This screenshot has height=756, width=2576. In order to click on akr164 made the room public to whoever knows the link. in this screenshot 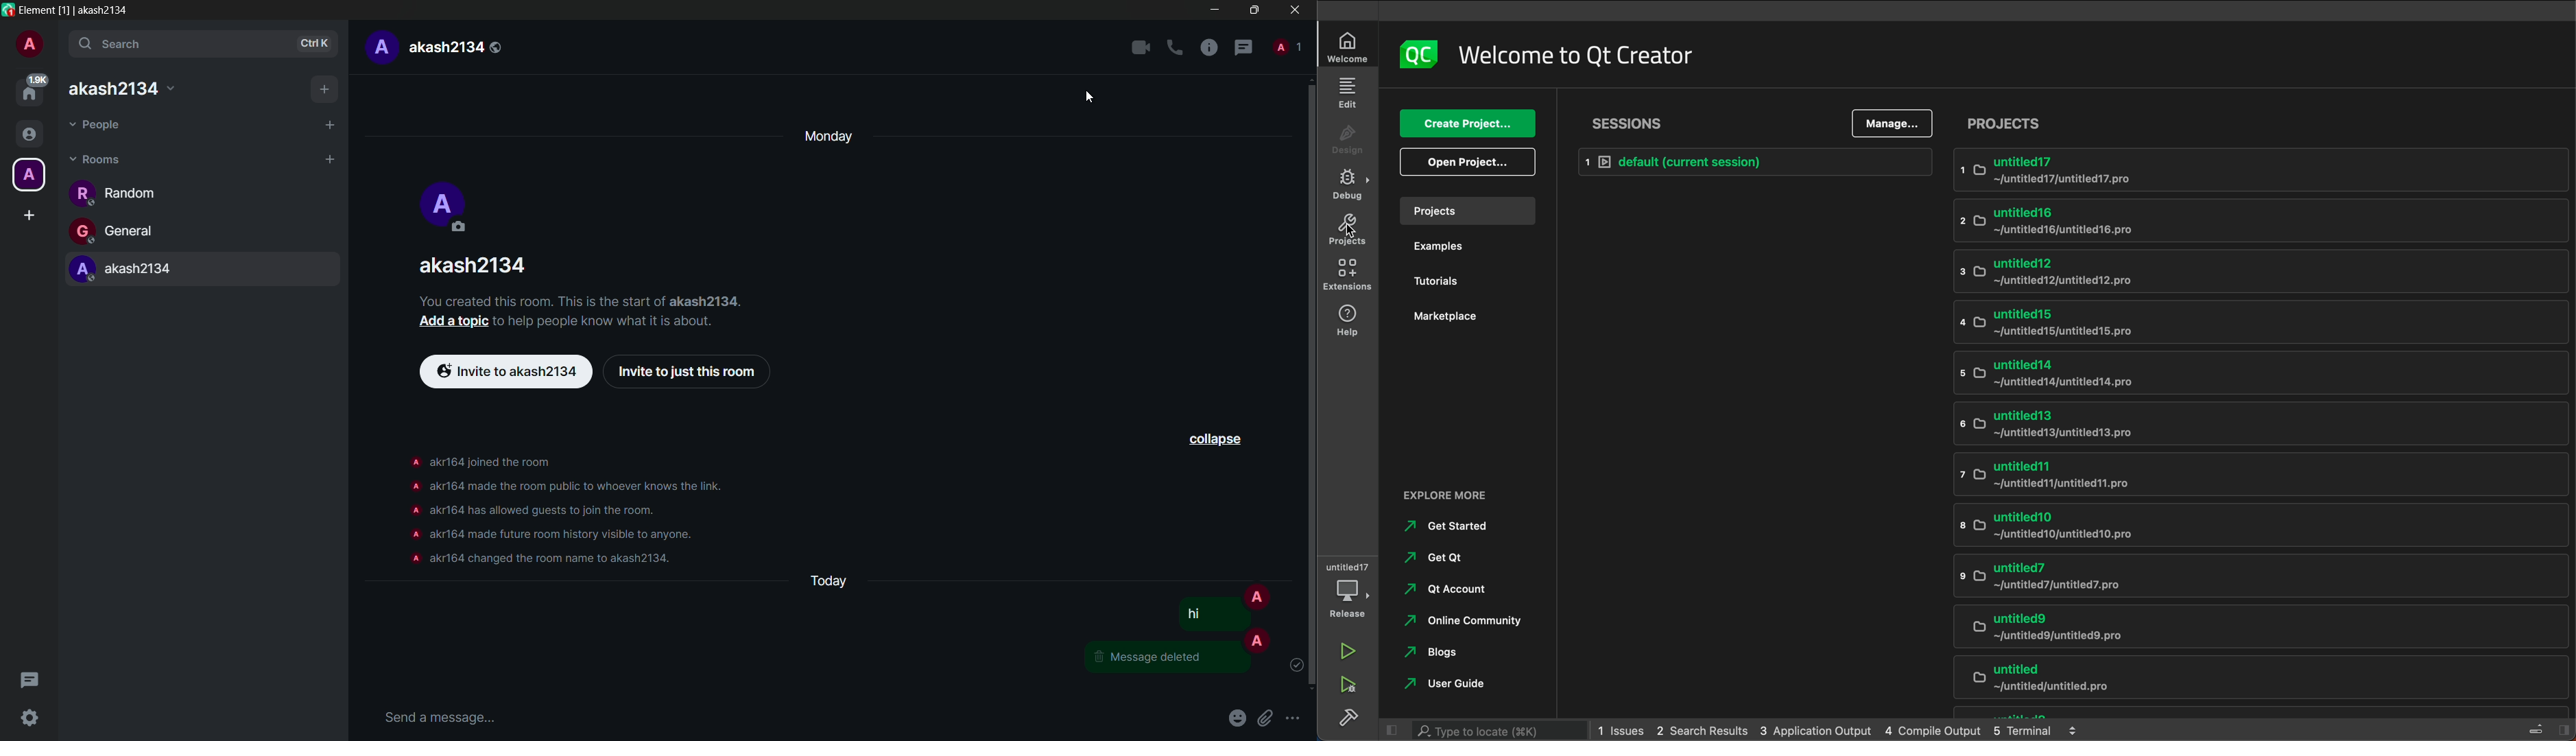, I will do `click(583, 486)`.